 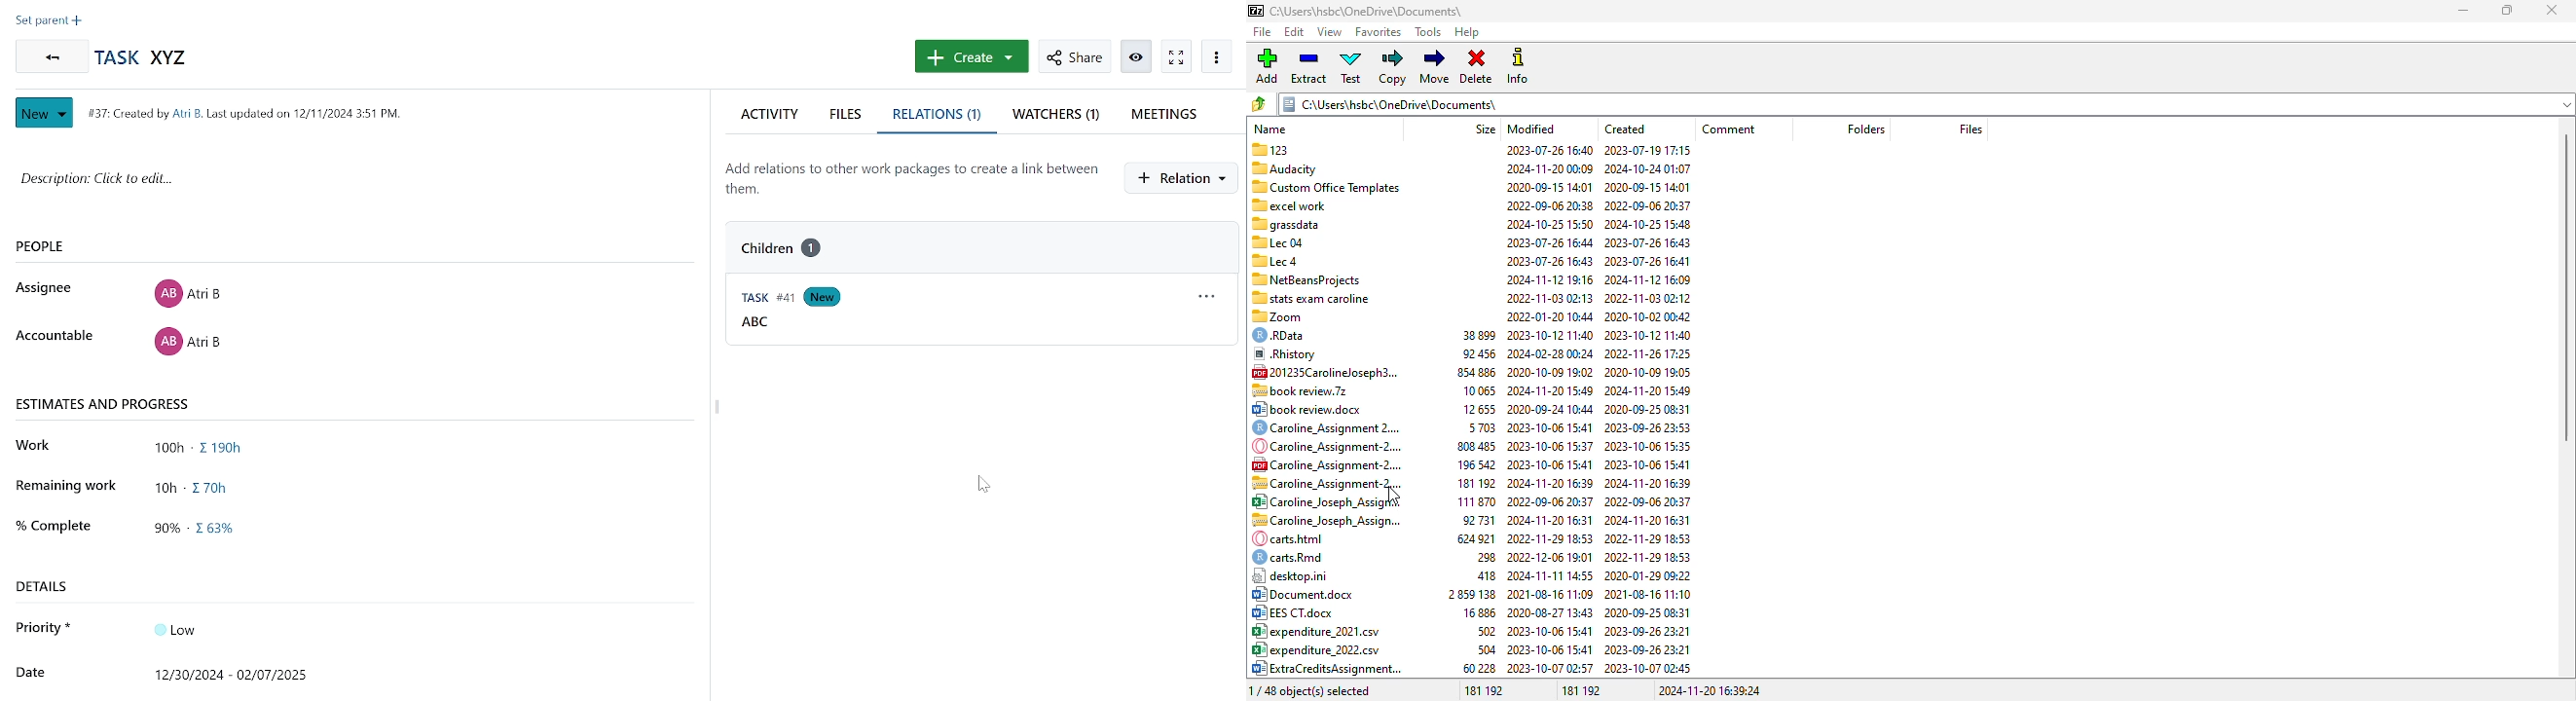 I want to click on estimates and progress, so click(x=105, y=403).